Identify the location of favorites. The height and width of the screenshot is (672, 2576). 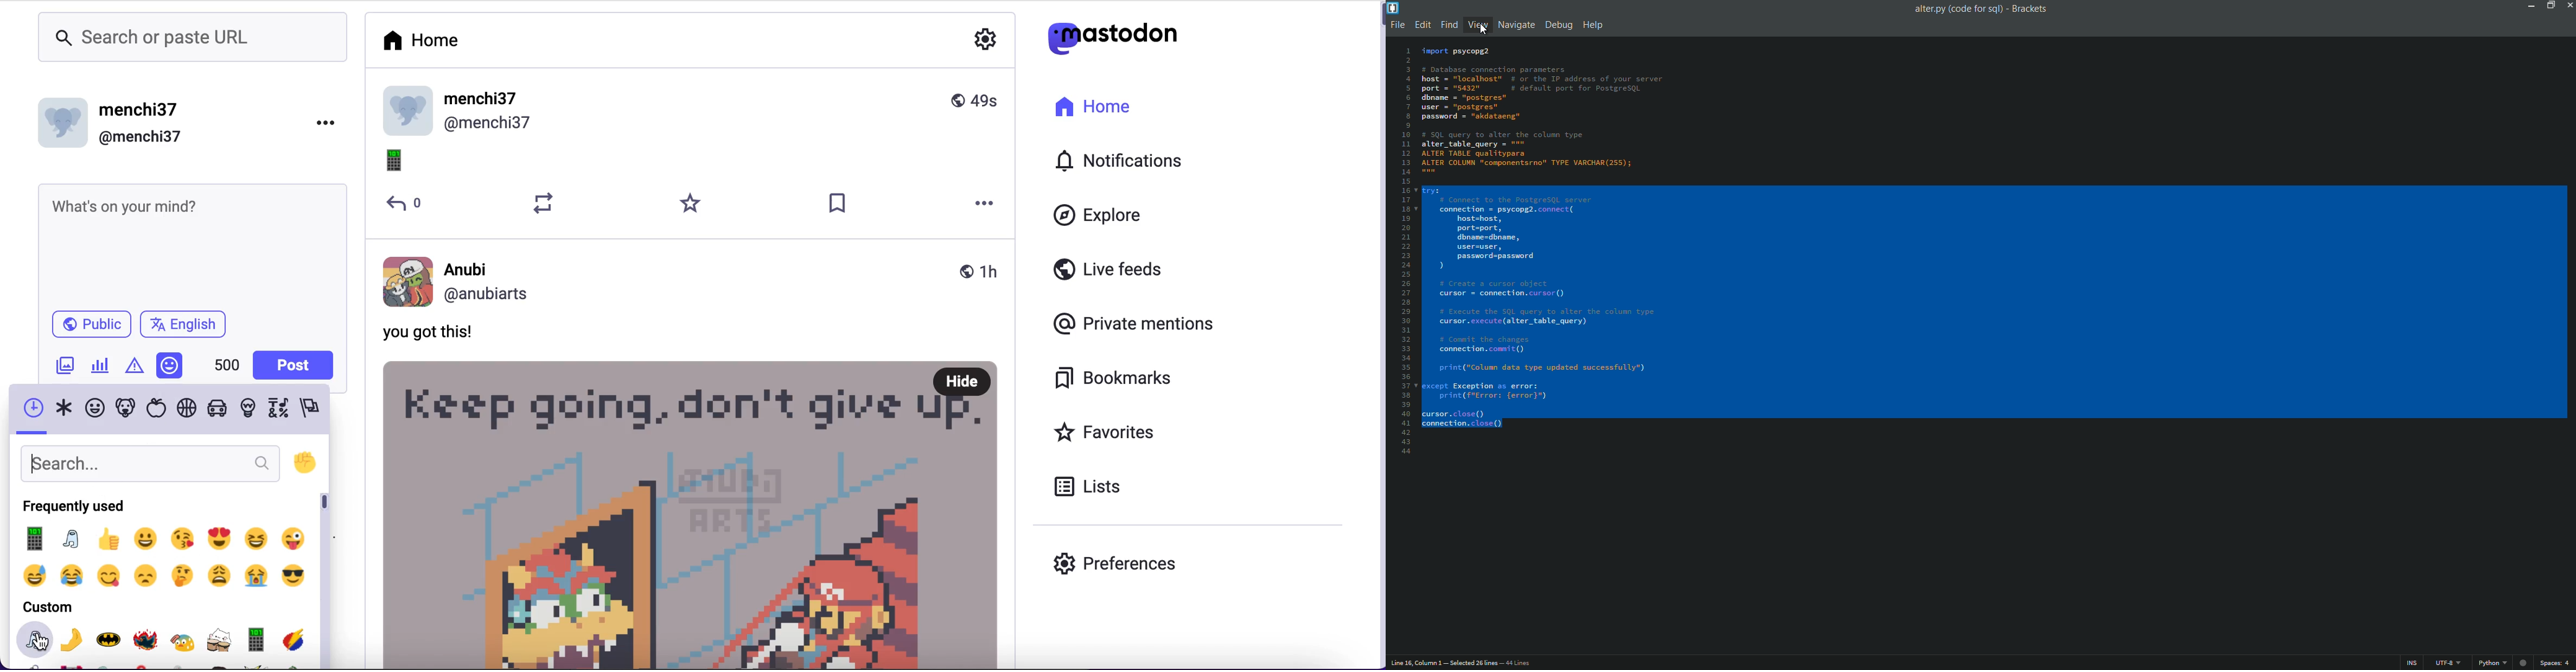
(1100, 431).